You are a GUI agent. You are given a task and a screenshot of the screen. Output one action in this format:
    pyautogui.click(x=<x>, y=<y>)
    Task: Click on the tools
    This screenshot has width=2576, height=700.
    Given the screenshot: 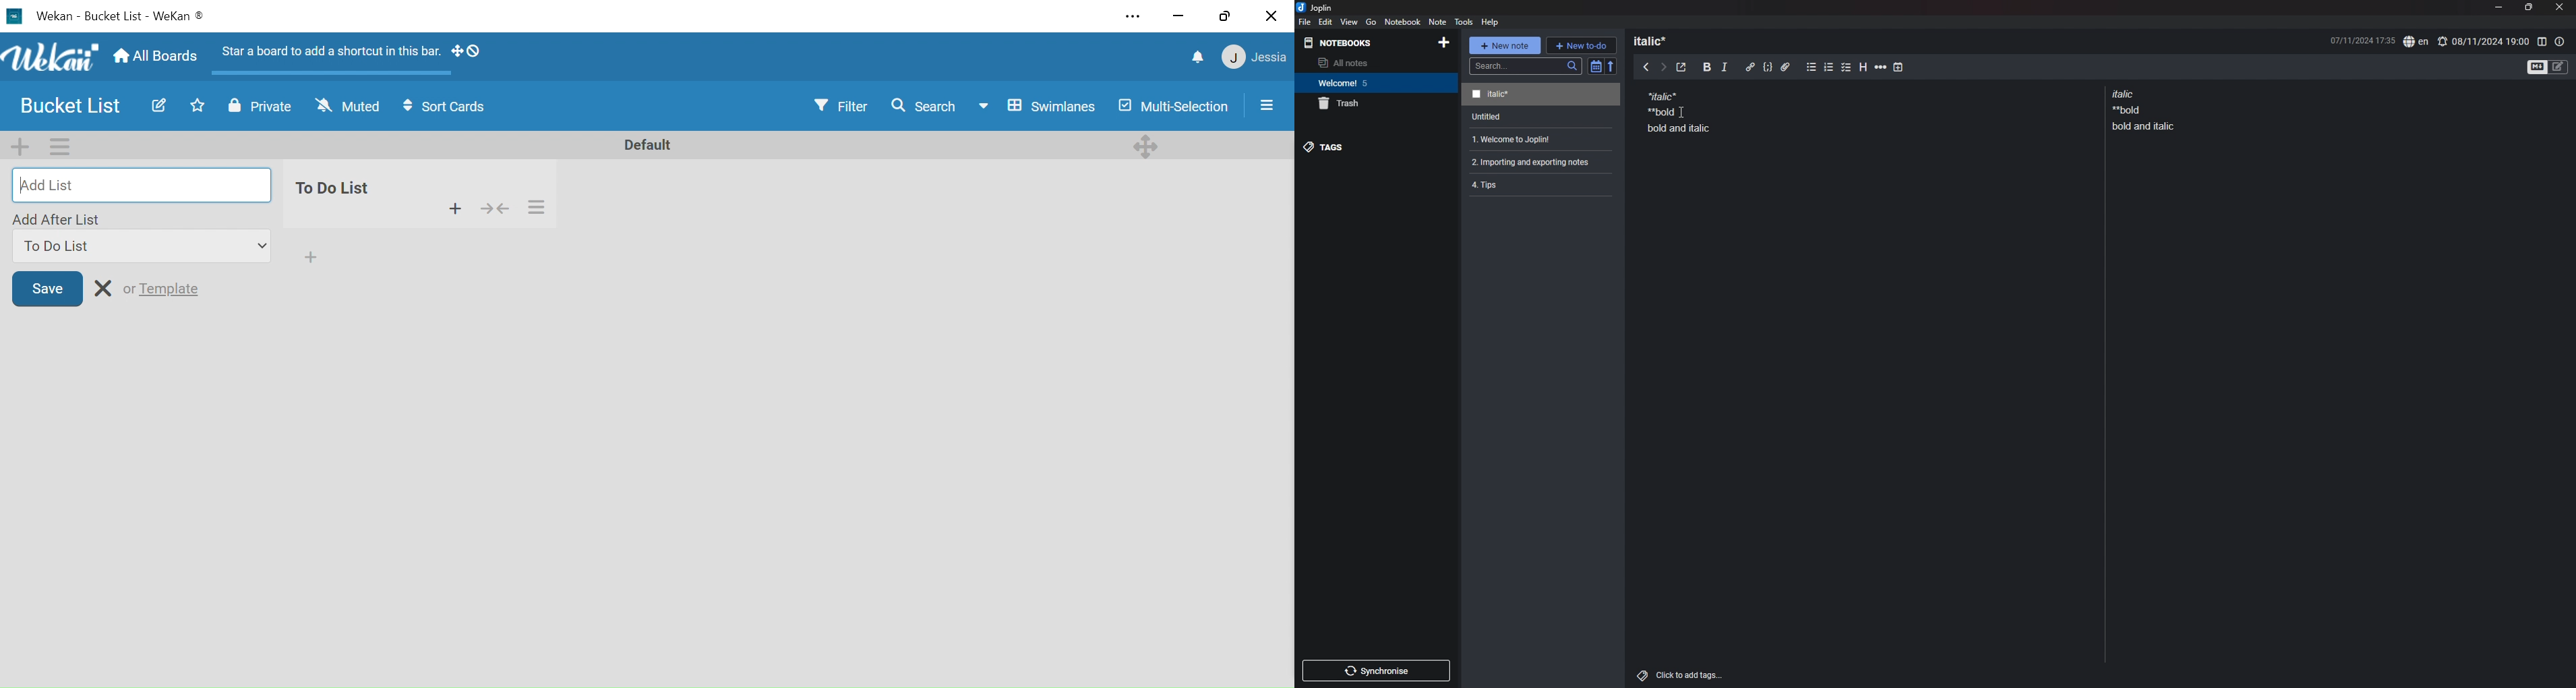 What is the action you would take?
    pyautogui.click(x=1464, y=21)
    